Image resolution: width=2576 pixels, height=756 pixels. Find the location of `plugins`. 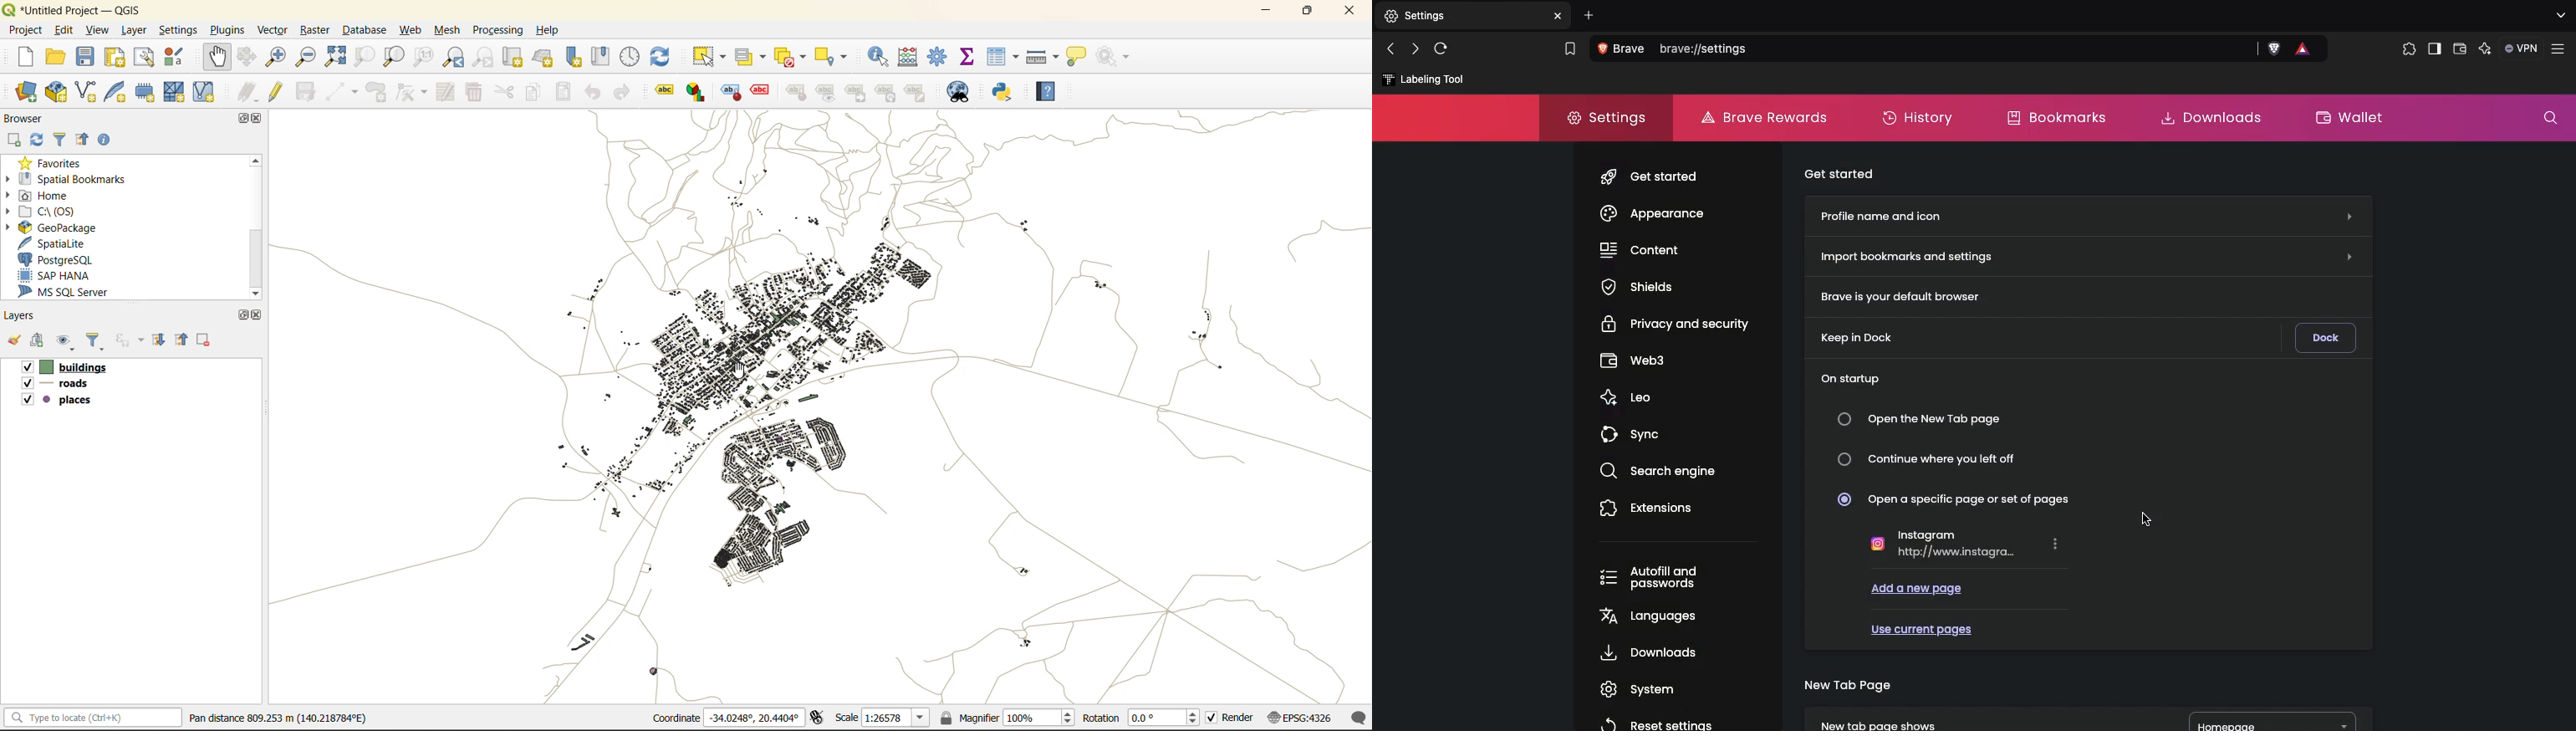

plugins is located at coordinates (225, 29).